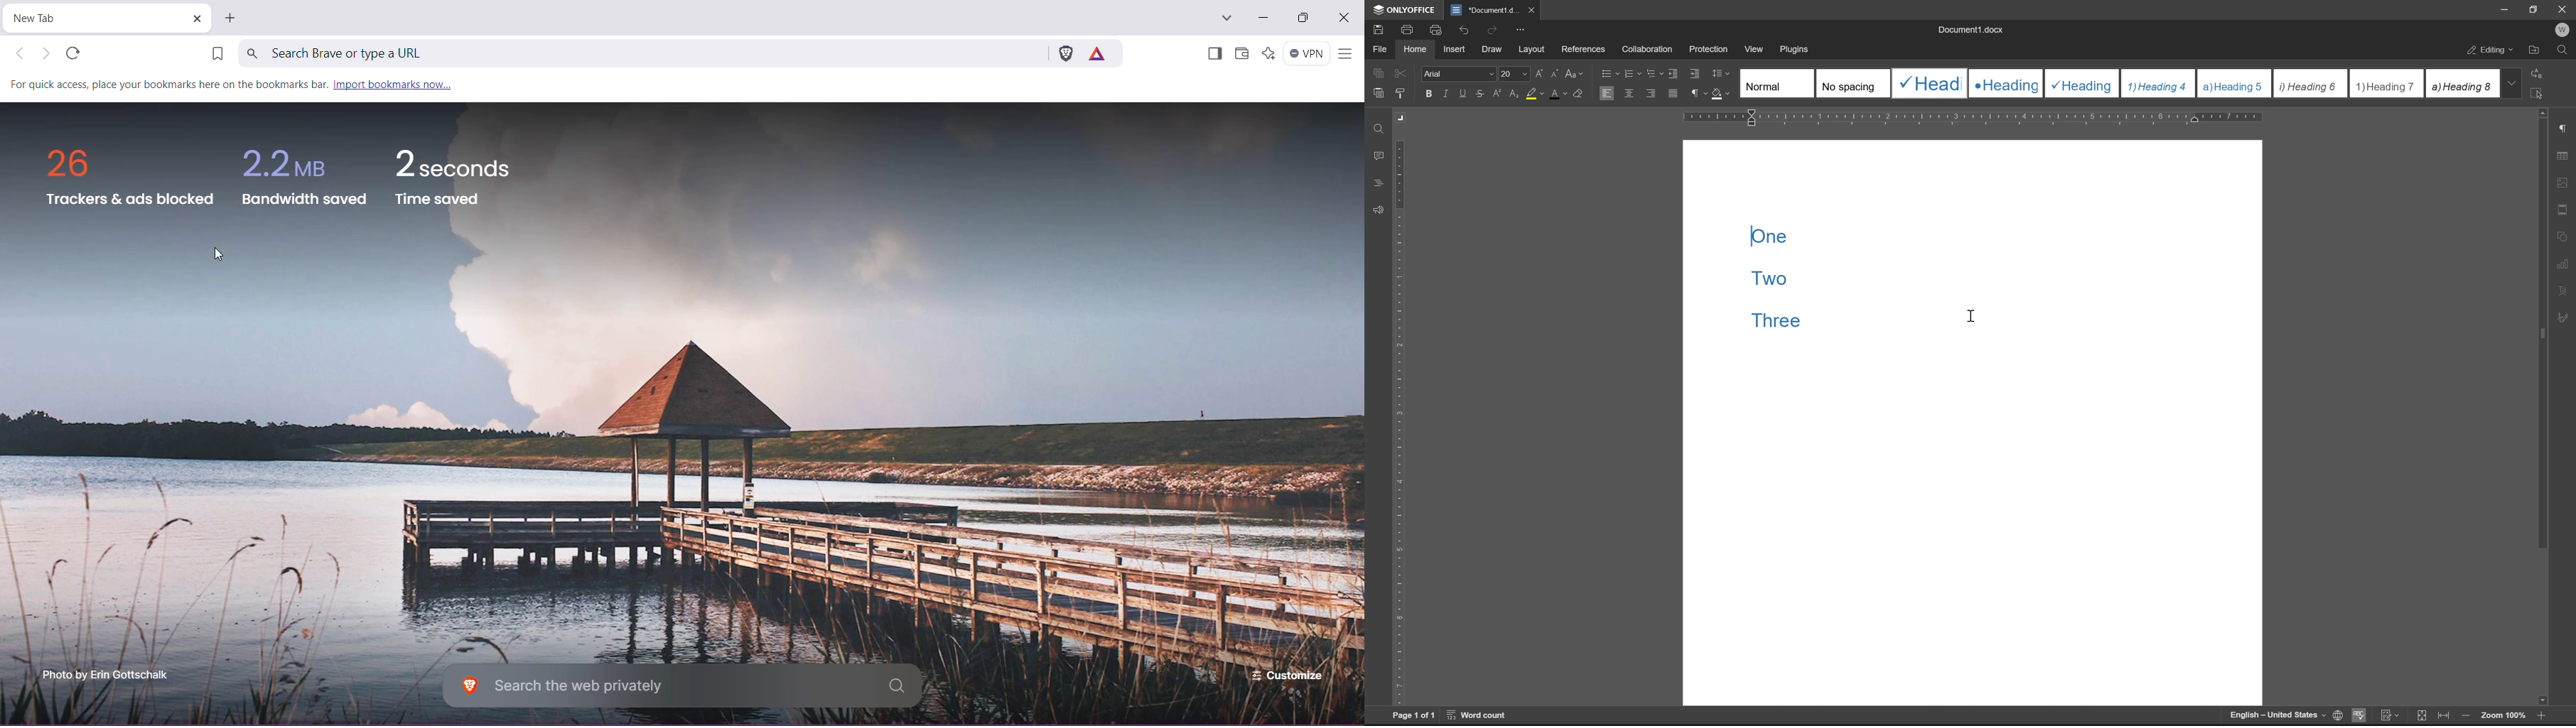 This screenshot has height=728, width=2576. What do you see at coordinates (1400, 94) in the screenshot?
I see `copy style` at bounding box center [1400, 94].